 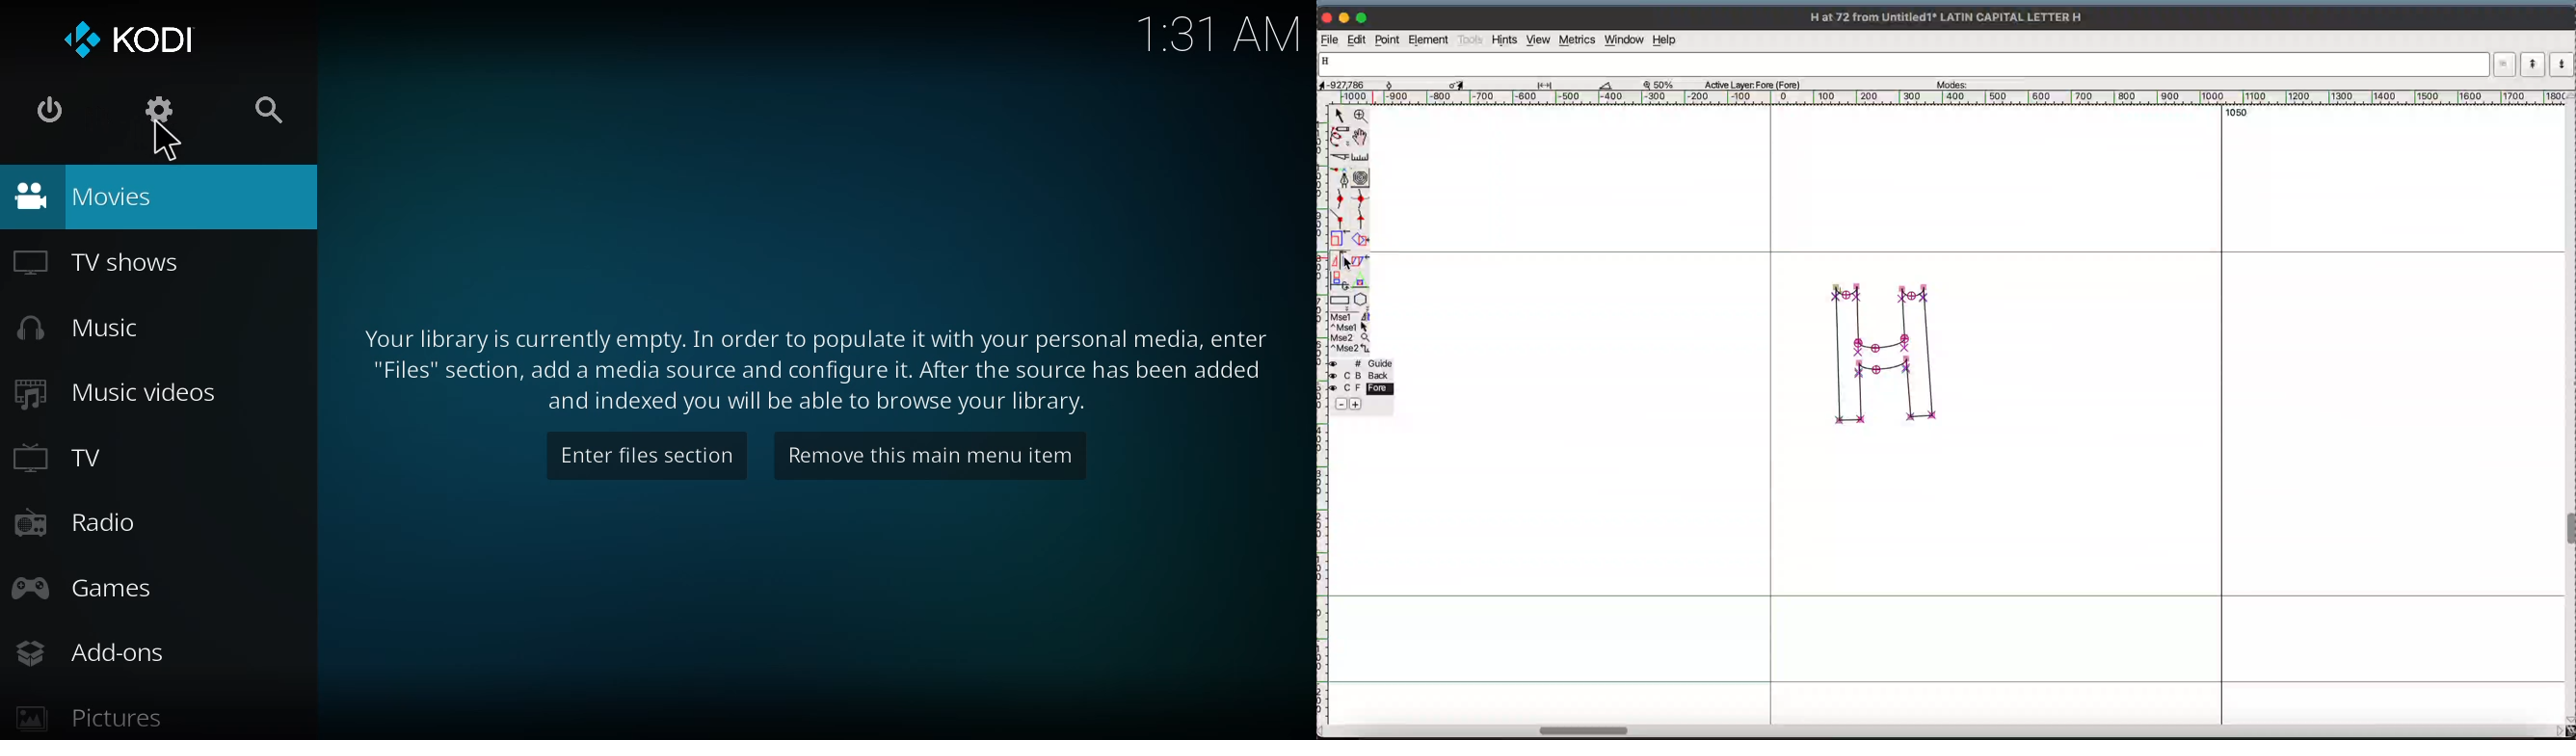 What do you see at coordinates (1576, 39) in the screenshot?
I see `metrics` at bounding box center [1576, 39].